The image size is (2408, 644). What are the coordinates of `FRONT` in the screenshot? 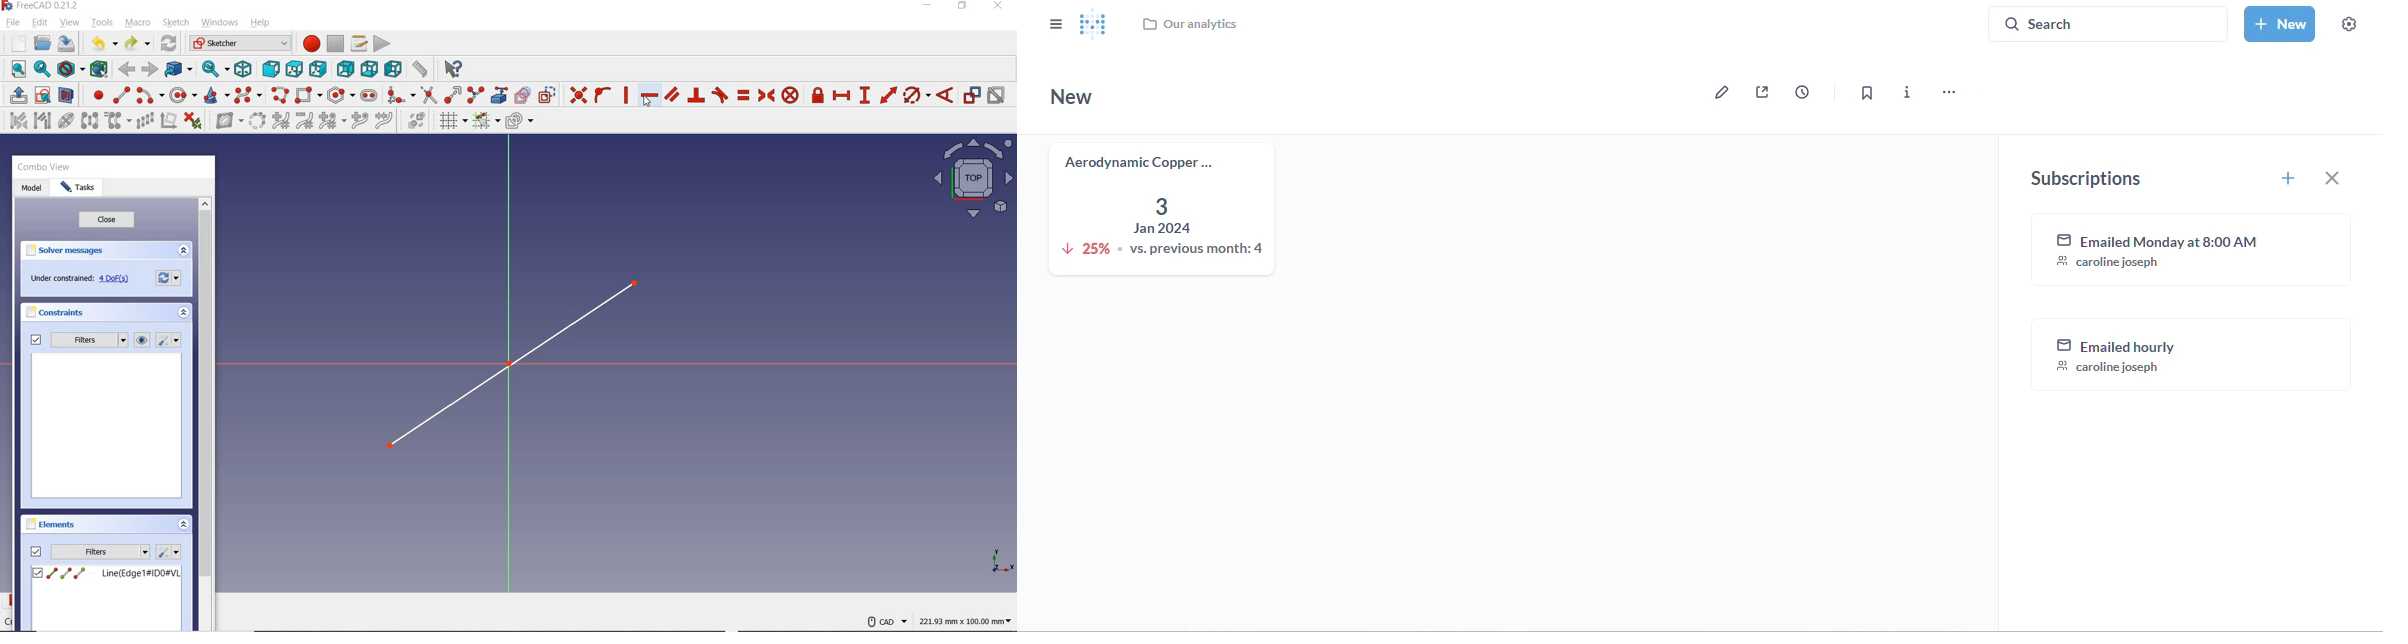 It's located at (271, 67).